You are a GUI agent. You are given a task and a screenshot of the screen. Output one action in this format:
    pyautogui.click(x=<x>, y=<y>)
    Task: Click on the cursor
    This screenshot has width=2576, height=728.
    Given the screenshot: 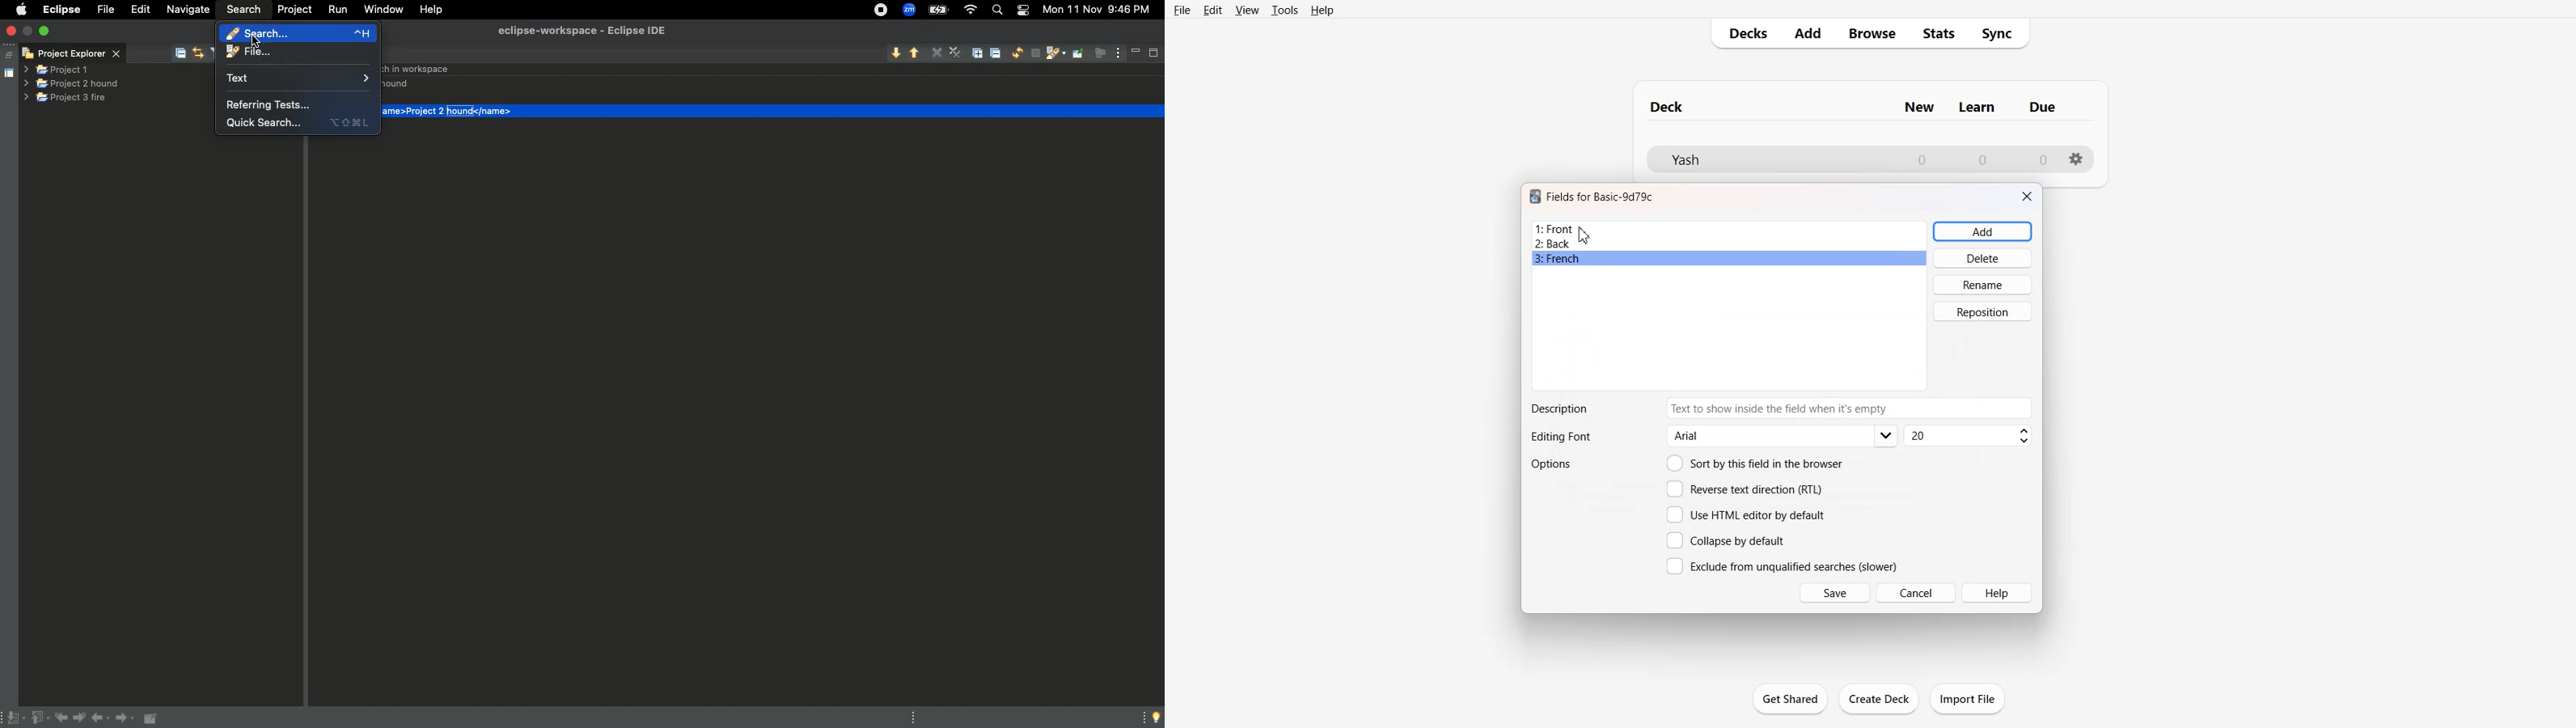 What is the action you would take?
    pyautogui.click(x=256, y=43)
    